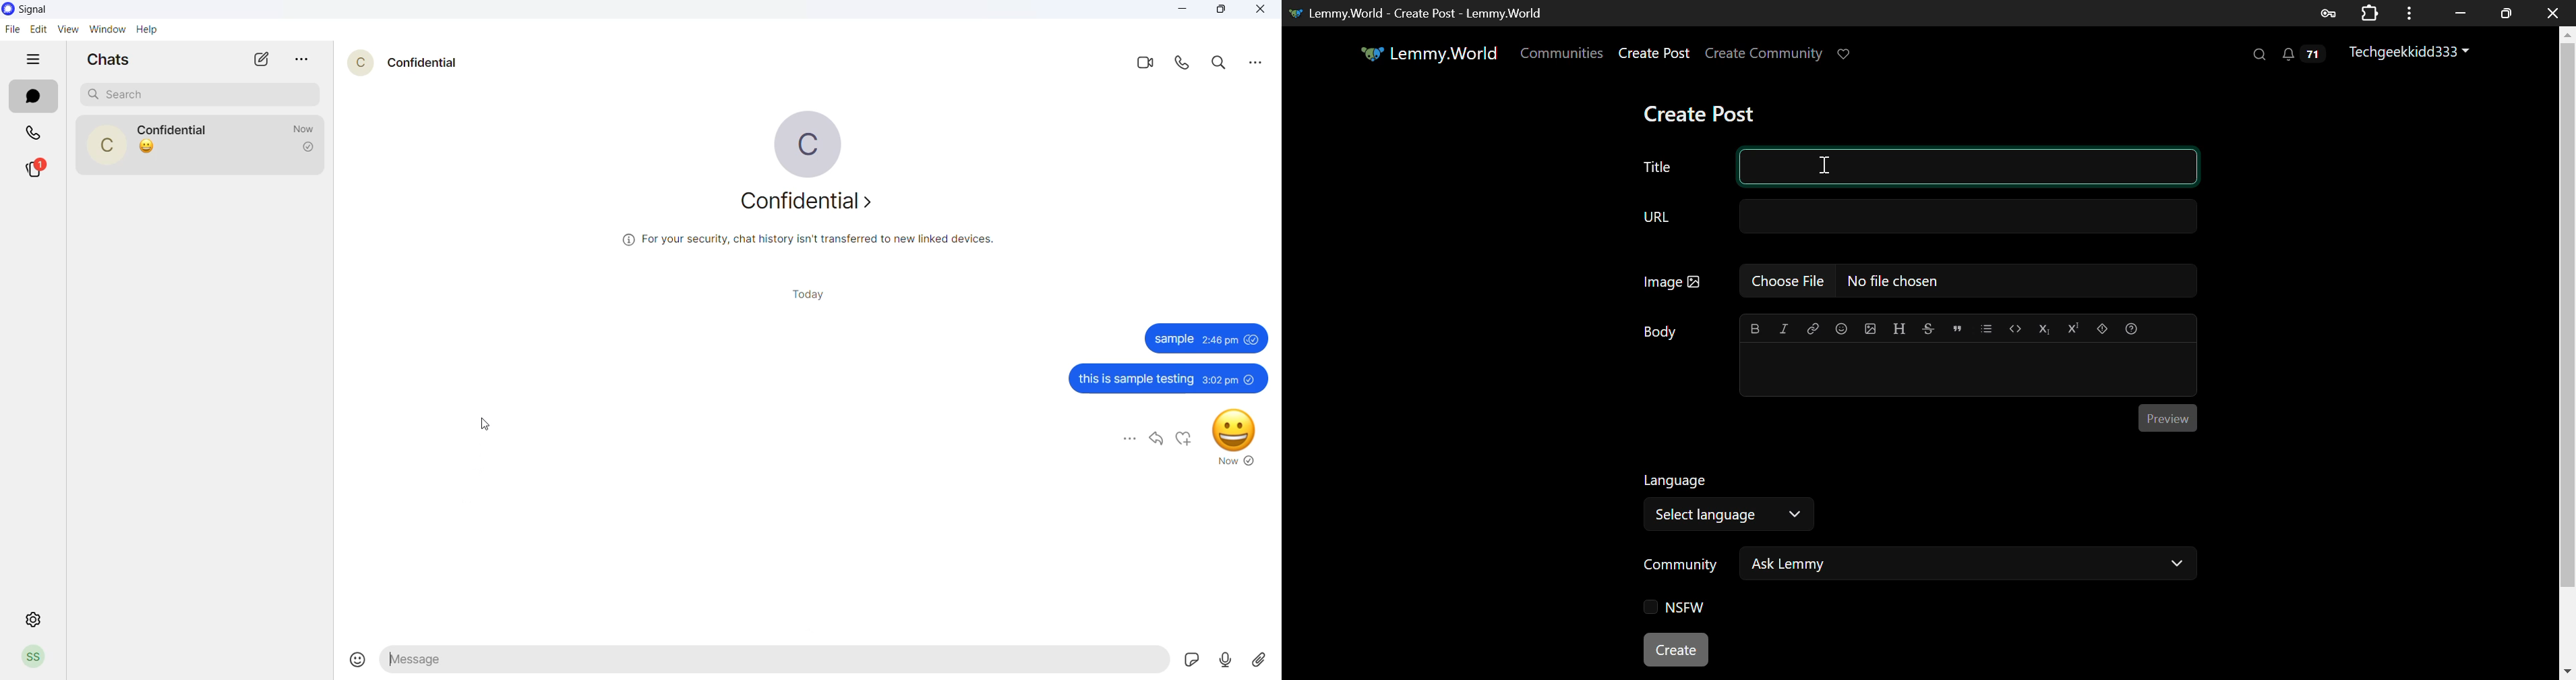  Describe the element at coordinates (1144, 65) in the screenshot. I see `video call` at that location.